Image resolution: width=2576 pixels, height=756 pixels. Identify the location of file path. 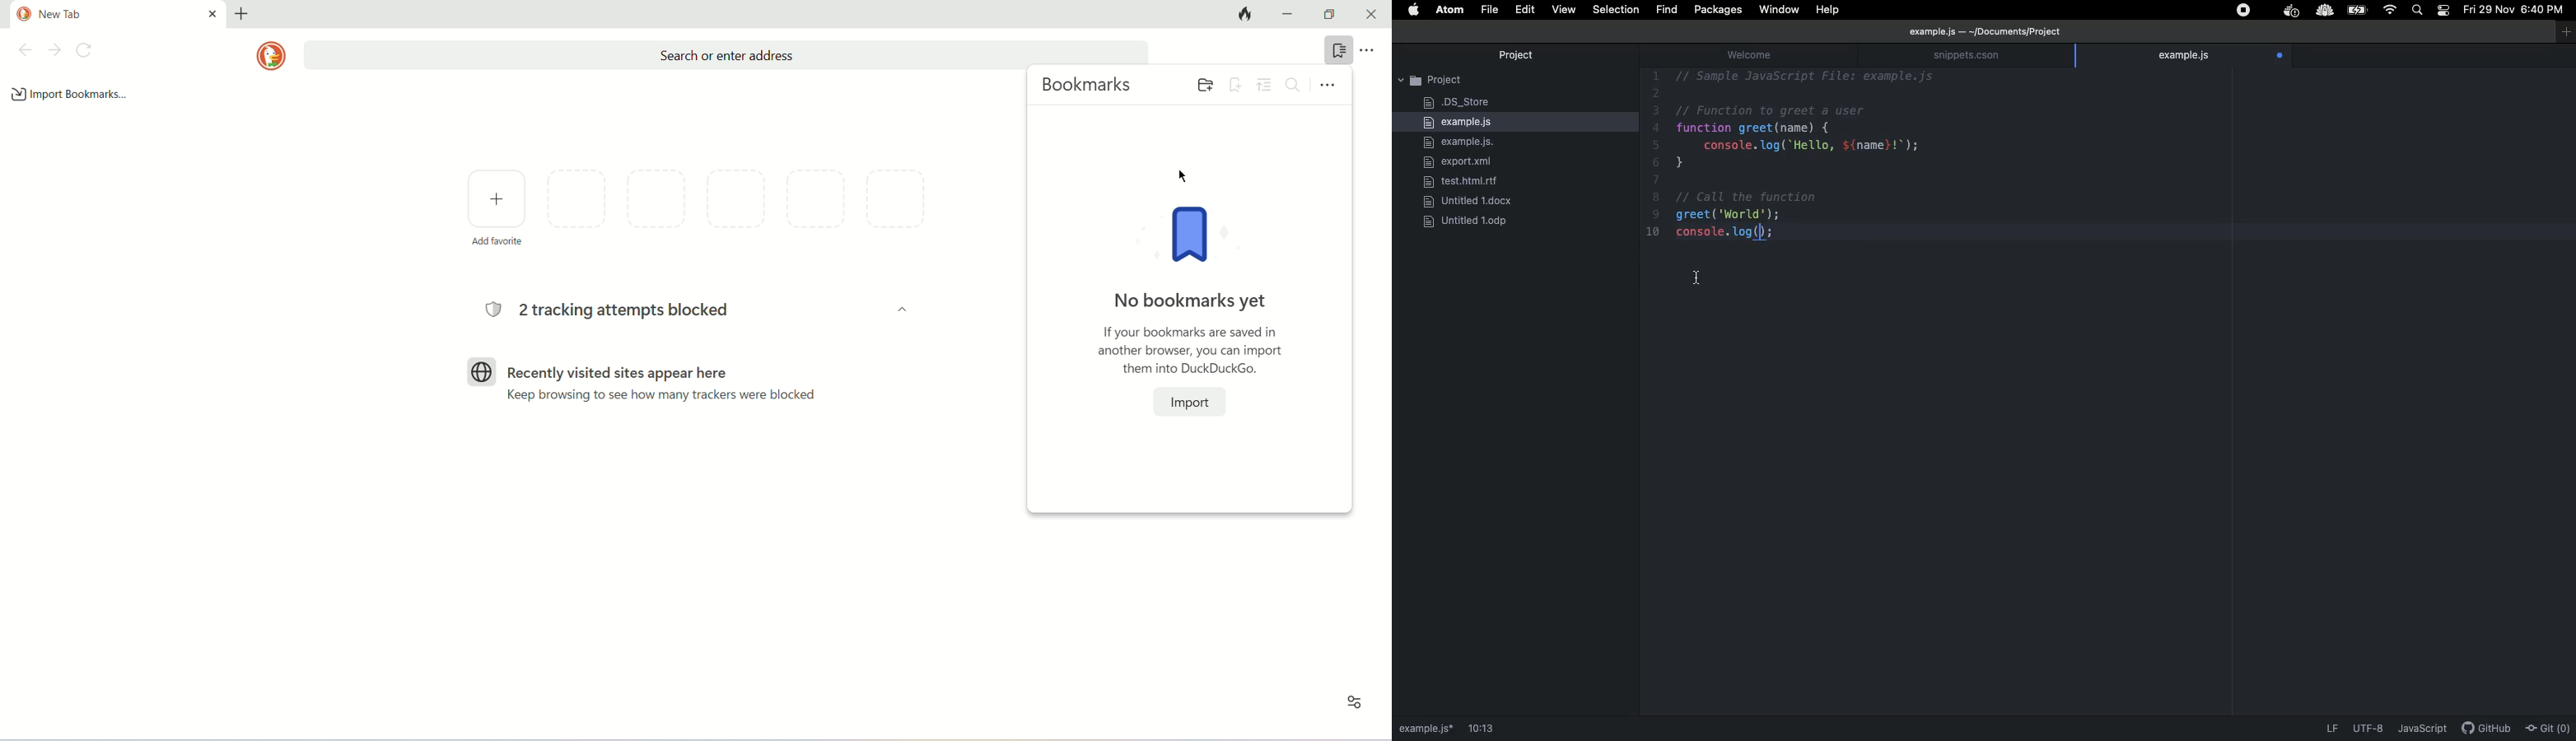
(1988, 32).